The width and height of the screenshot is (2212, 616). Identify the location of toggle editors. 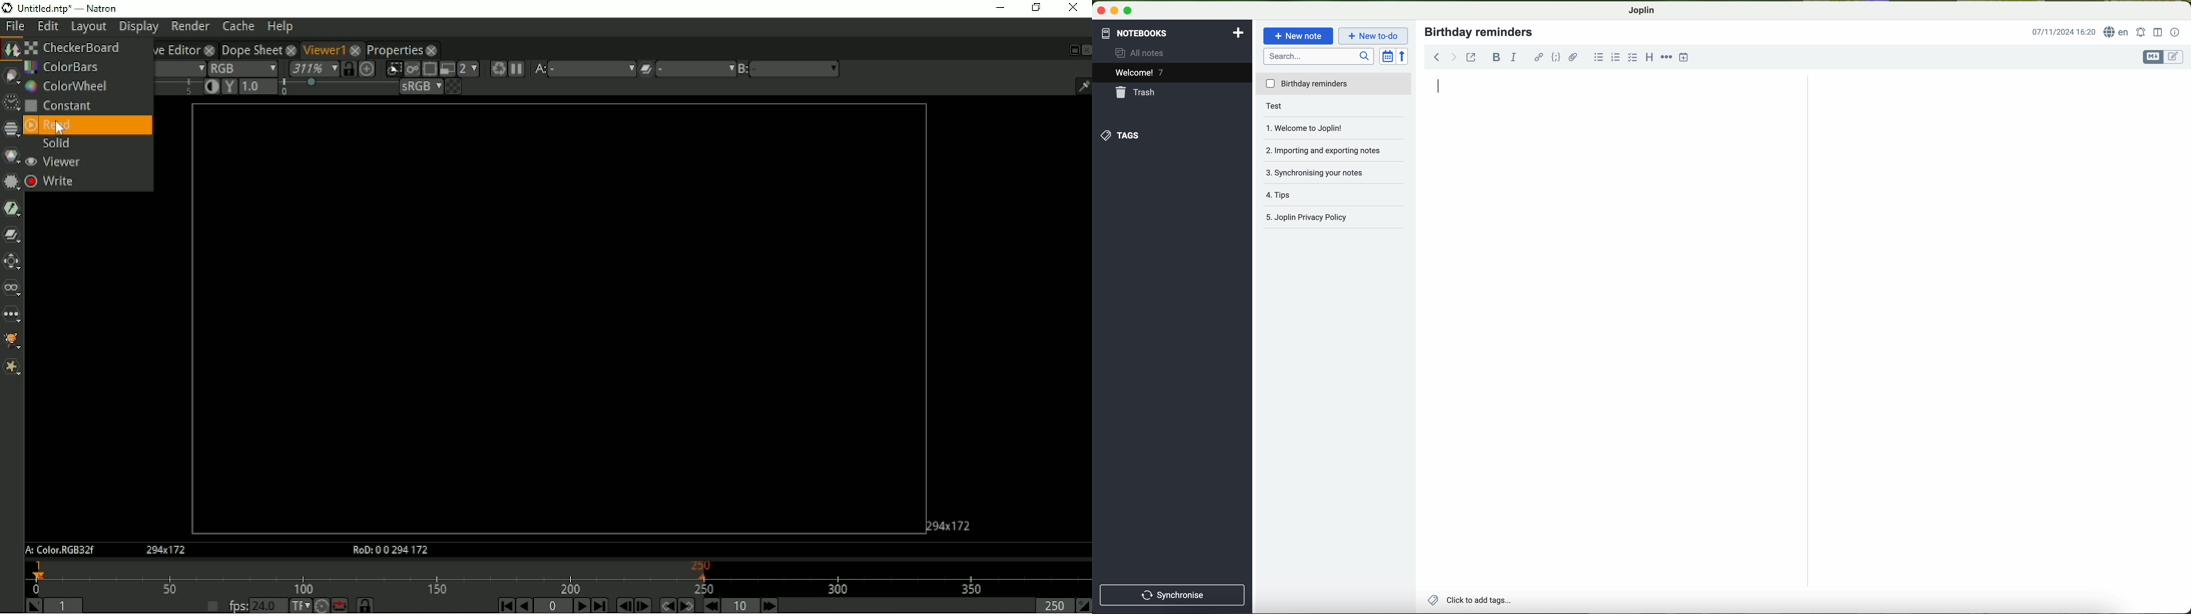
(2164, 57).